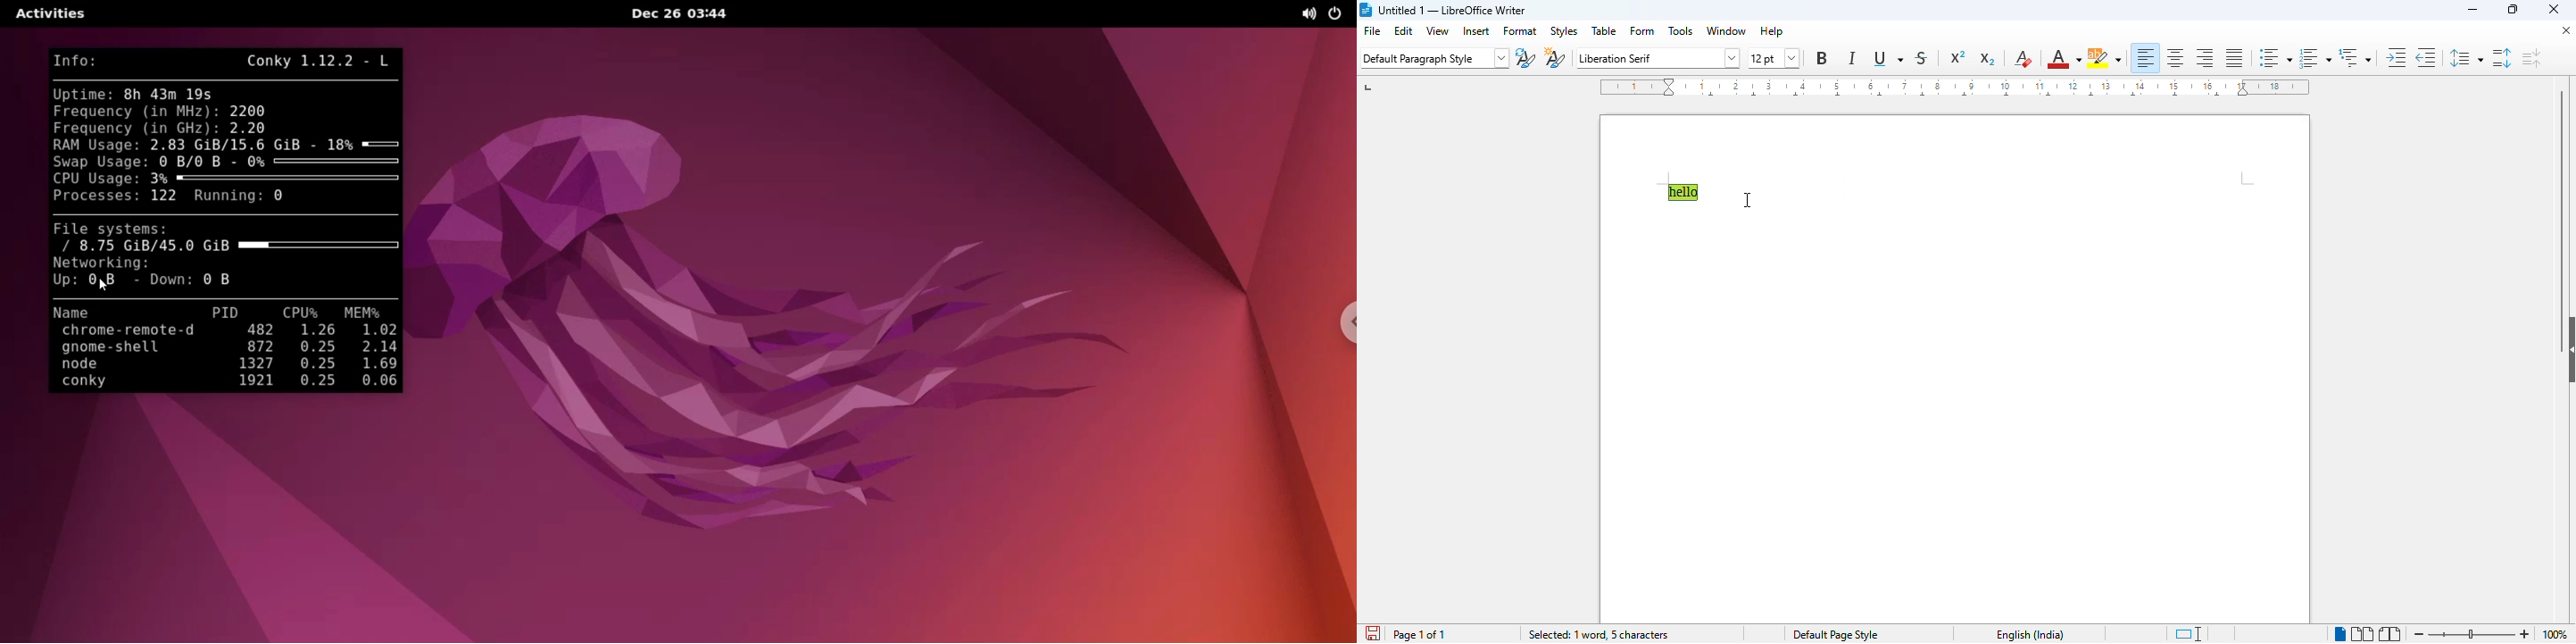 This screenshot has height=644, width=2576. Describe the element at coordinates (1476, 31) in the screenshot. I see `insert` at that location.